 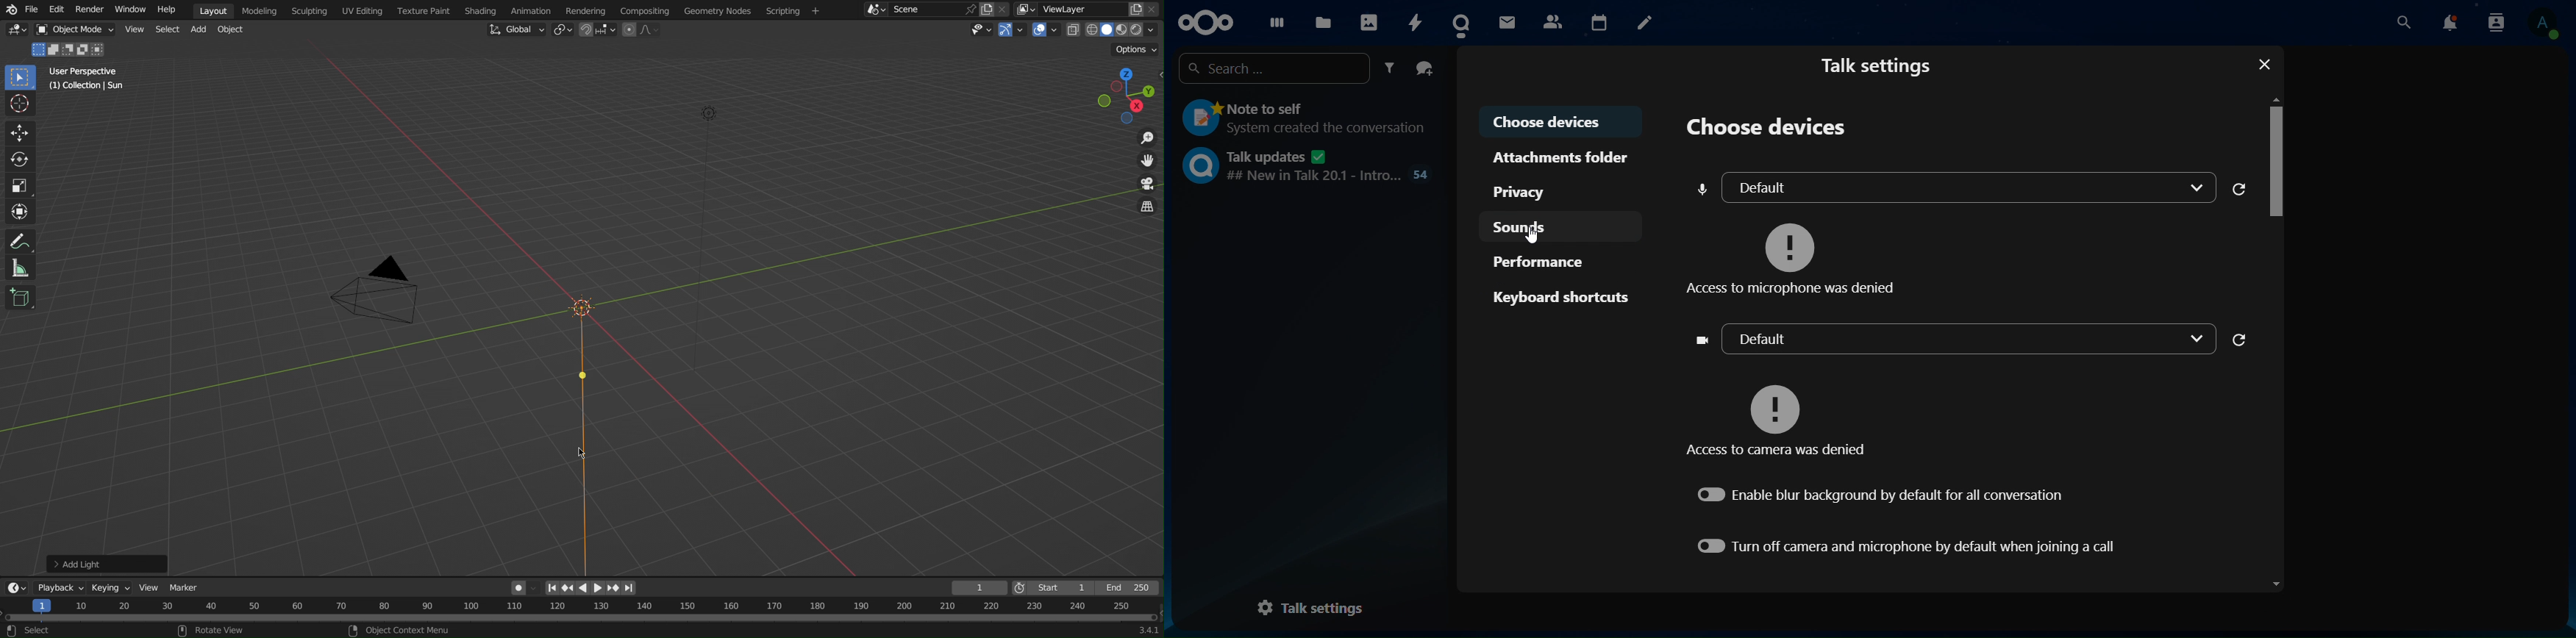 What do you see at coordinates (2238, 340) in the screenshot?
I see `refresh` at bounding box center [2238, 340].